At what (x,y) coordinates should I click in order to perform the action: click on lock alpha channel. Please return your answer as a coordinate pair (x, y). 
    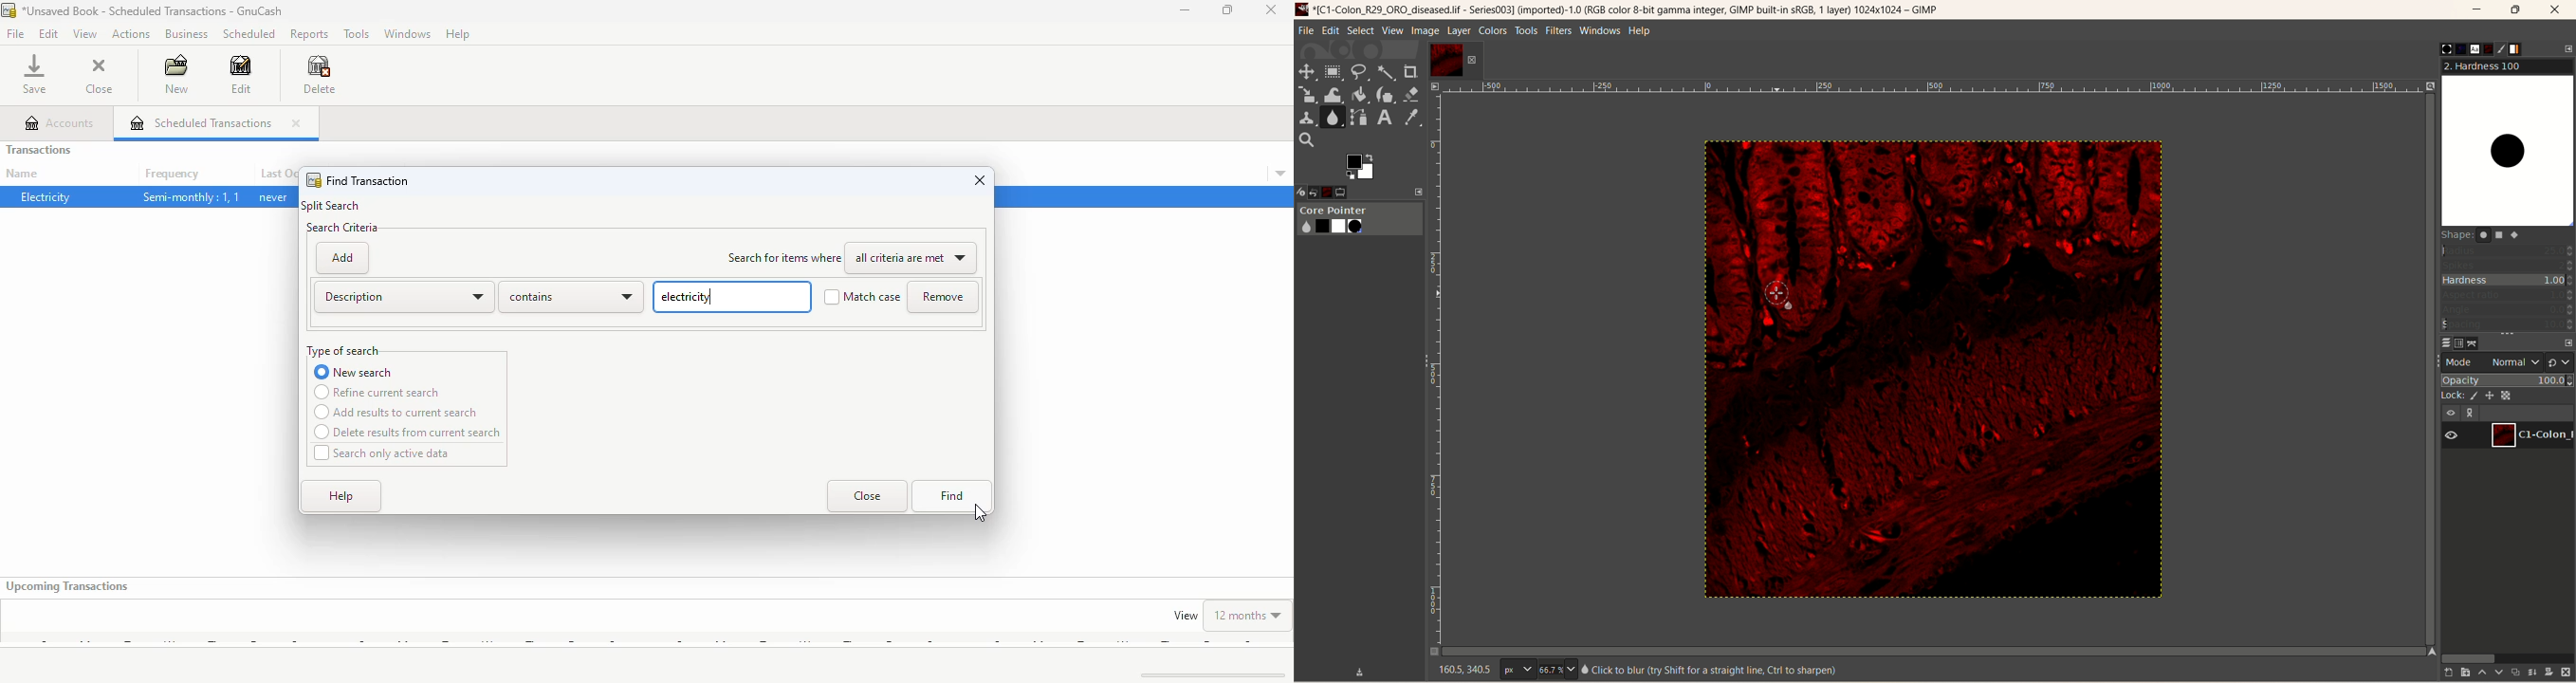
    Looking at the image, I should click on (2514, 396).